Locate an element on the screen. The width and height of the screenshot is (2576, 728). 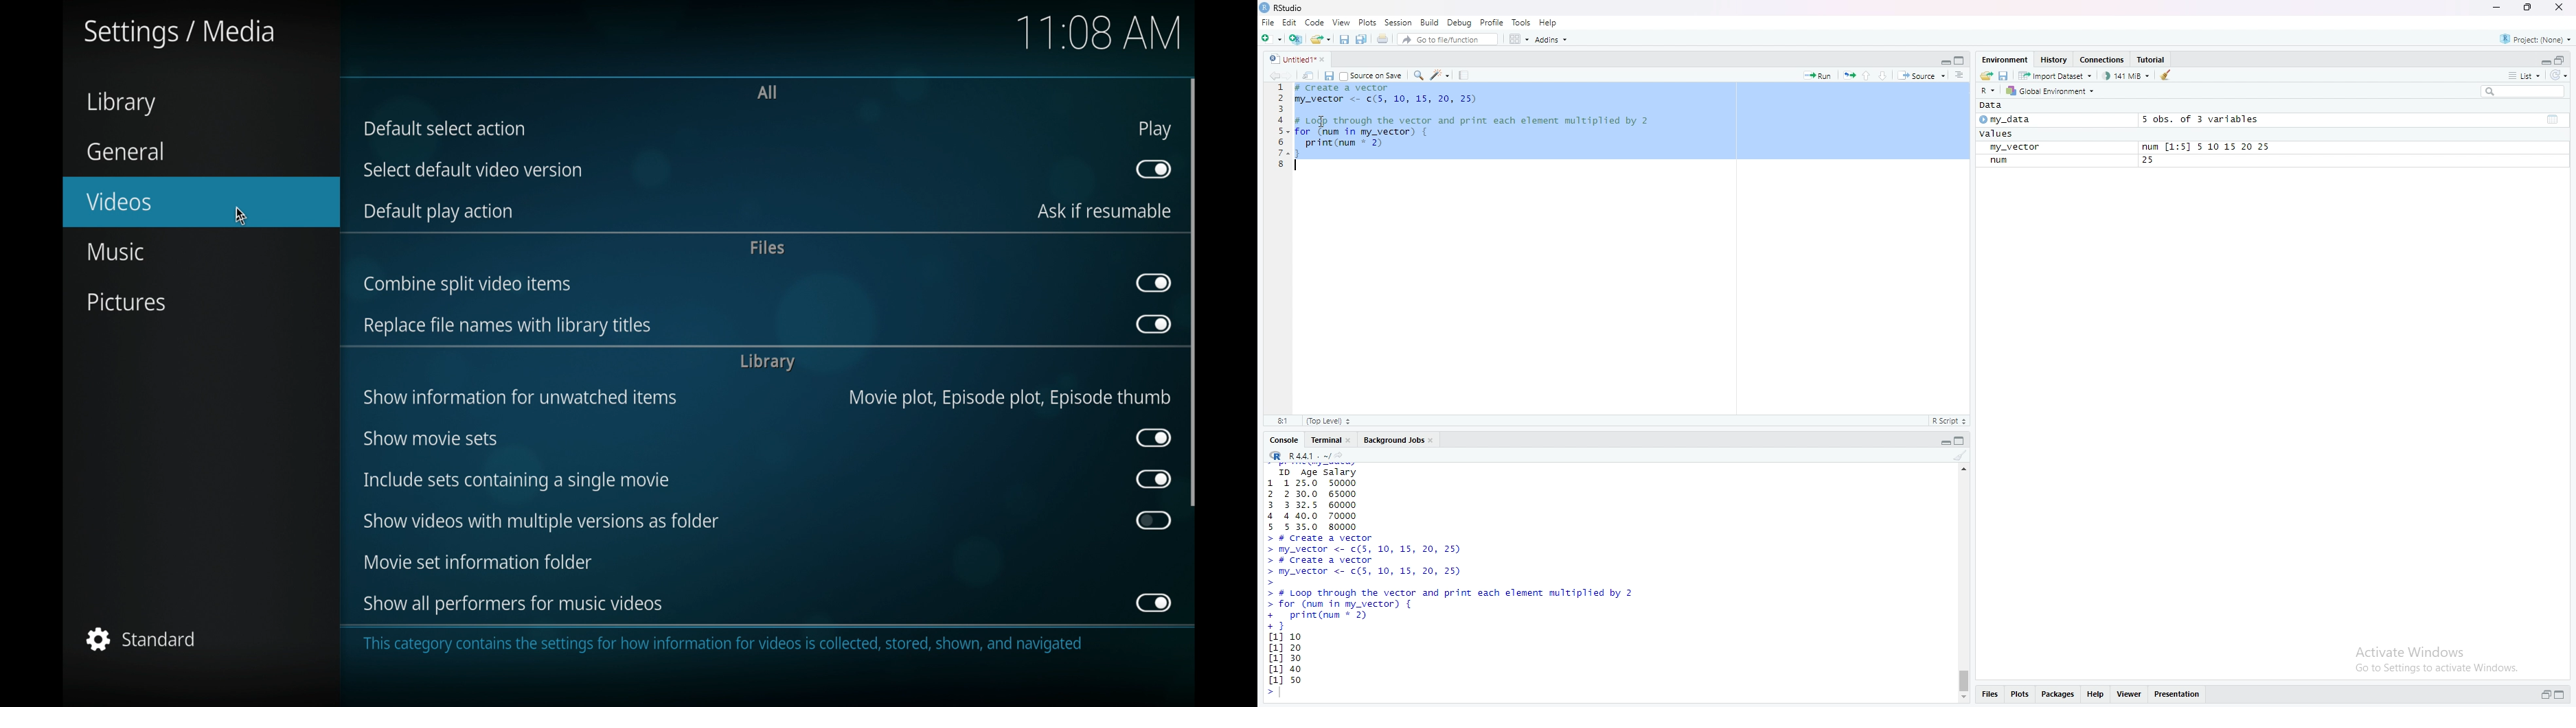
clear objects from the workspace is located at coordinates (2167, 76).